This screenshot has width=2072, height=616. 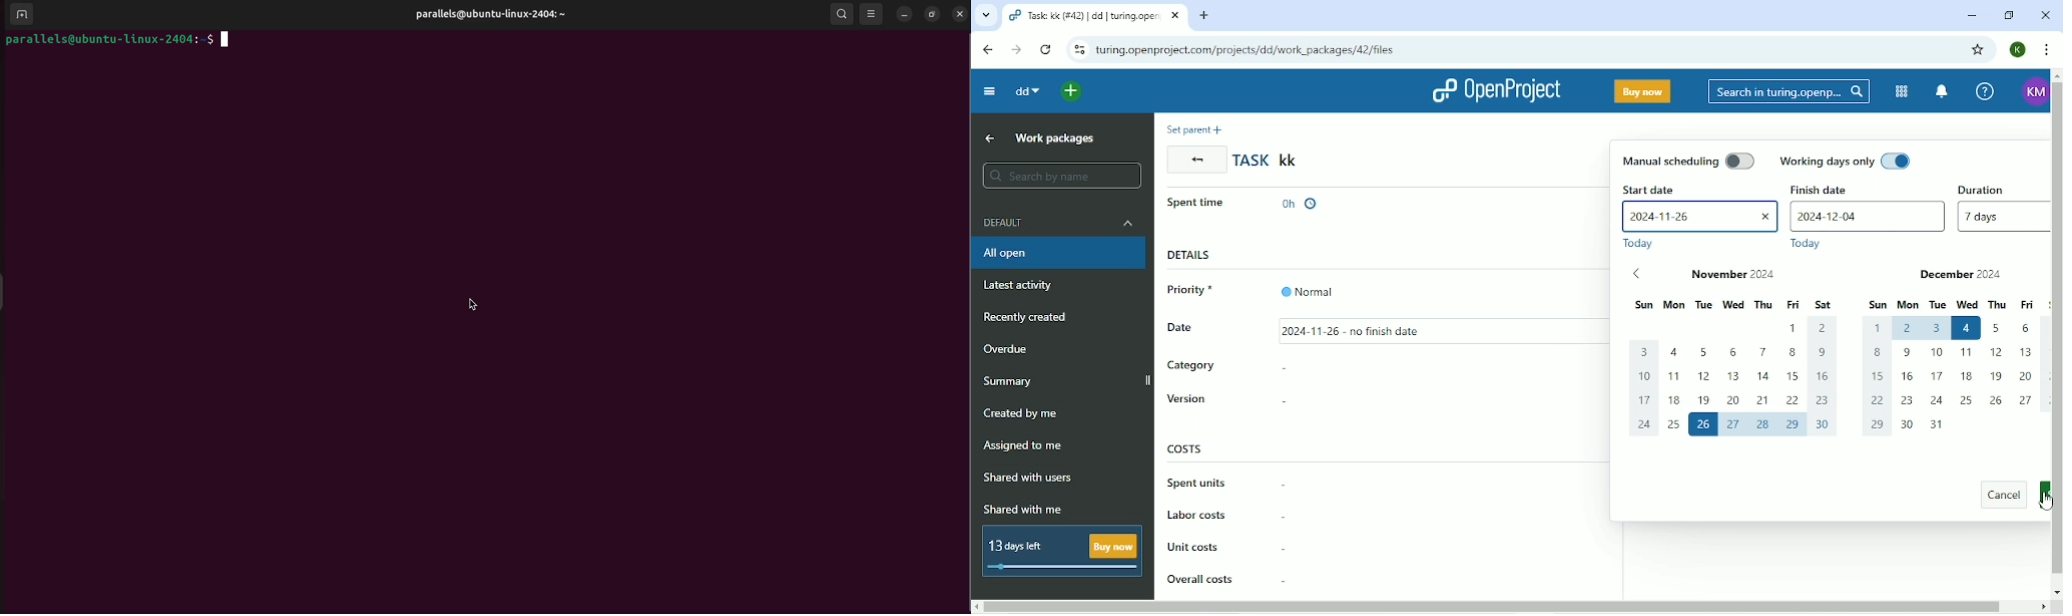 I want to click on OpenProject, so click(x=1495, y=91).